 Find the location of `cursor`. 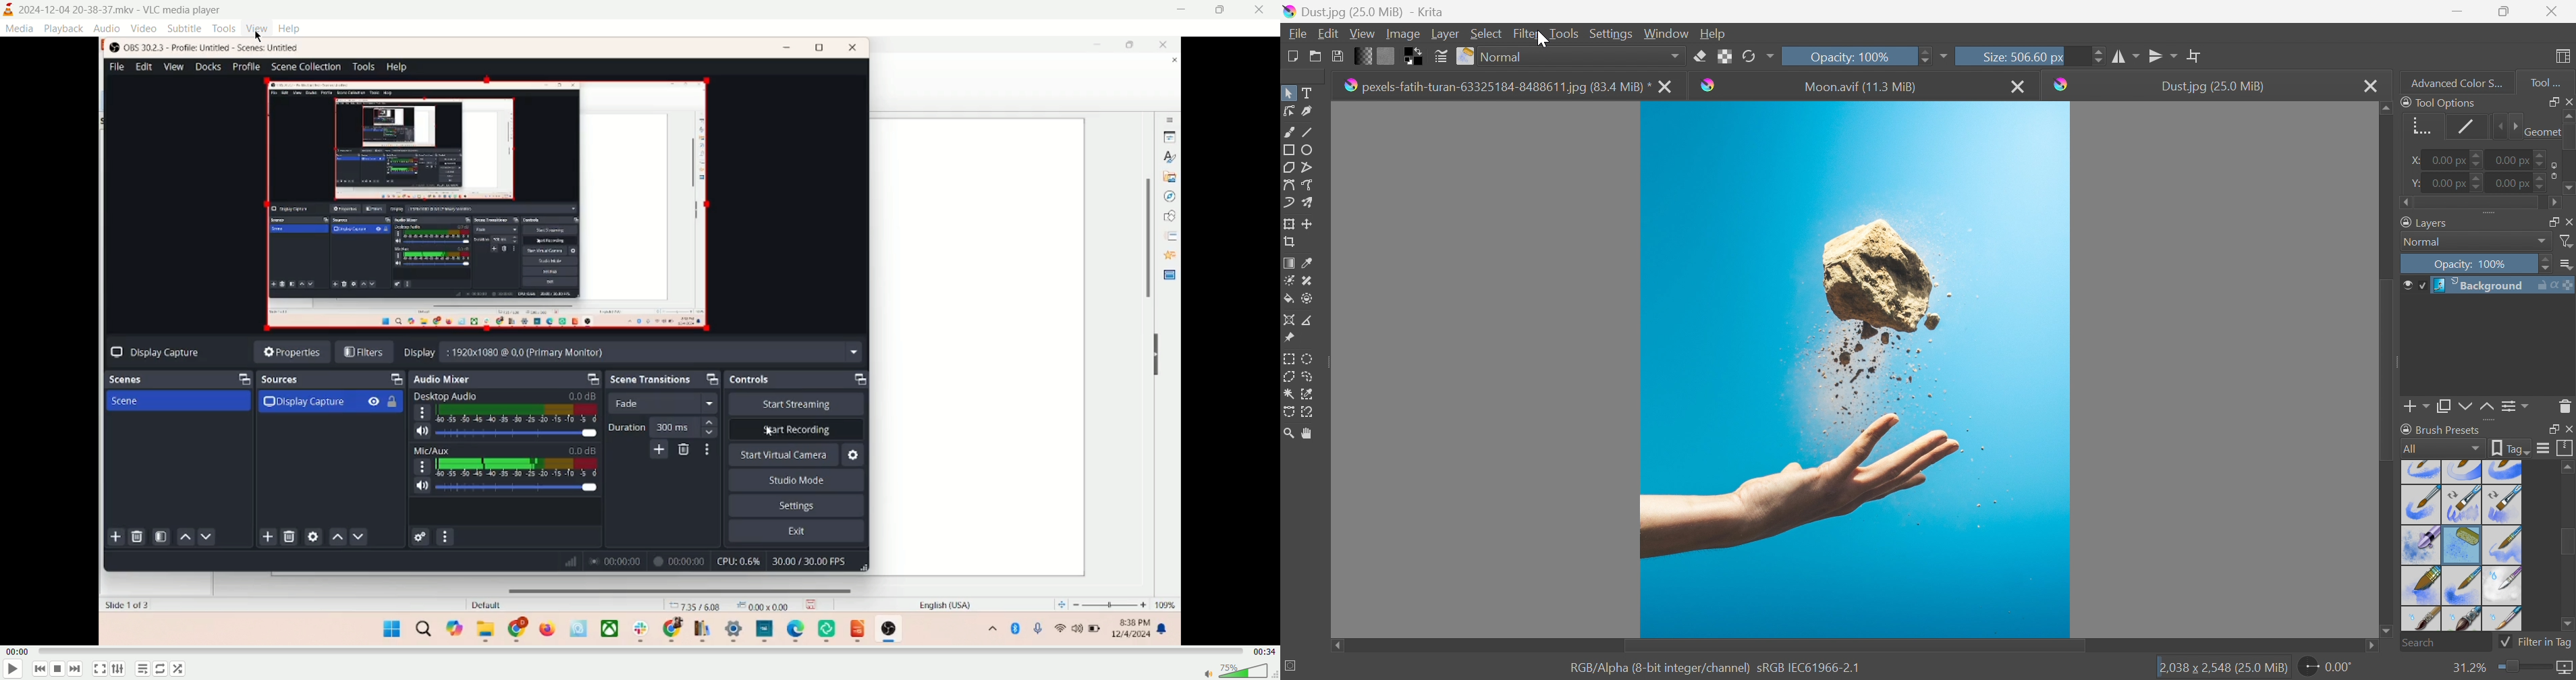

cursor is located at coordinates (1541, 41).